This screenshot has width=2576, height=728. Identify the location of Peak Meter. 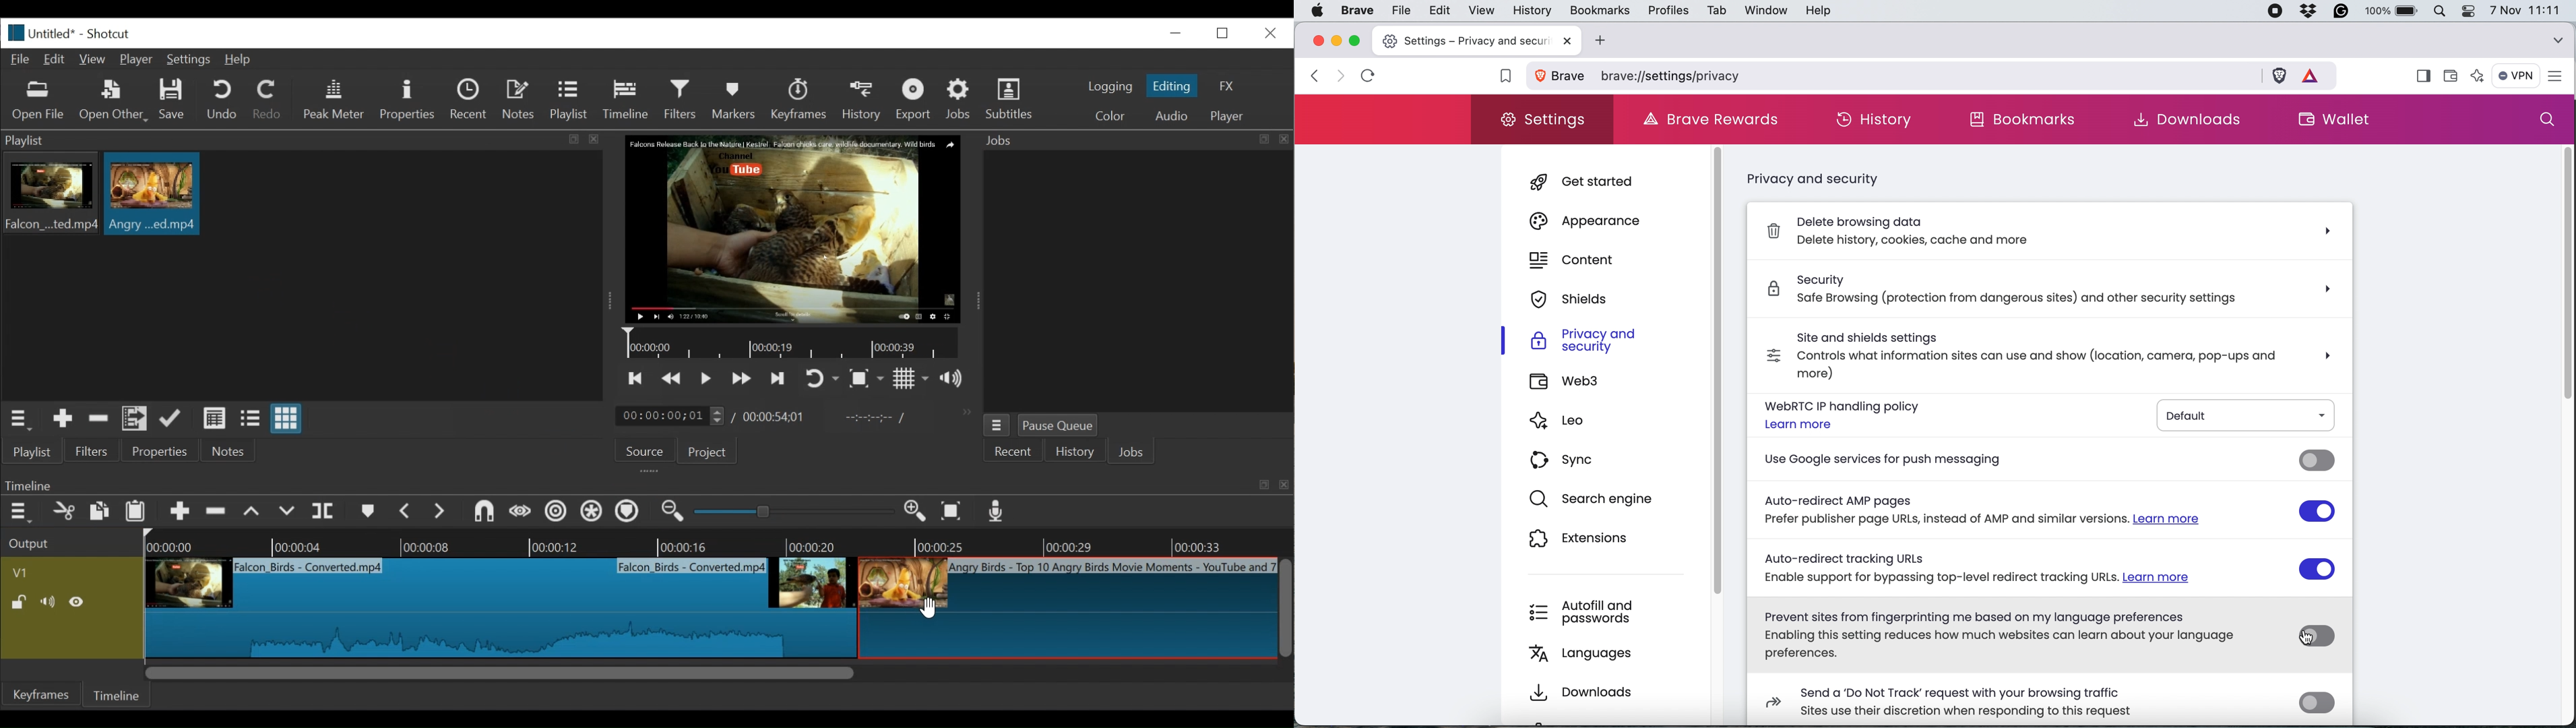
(336, 100).